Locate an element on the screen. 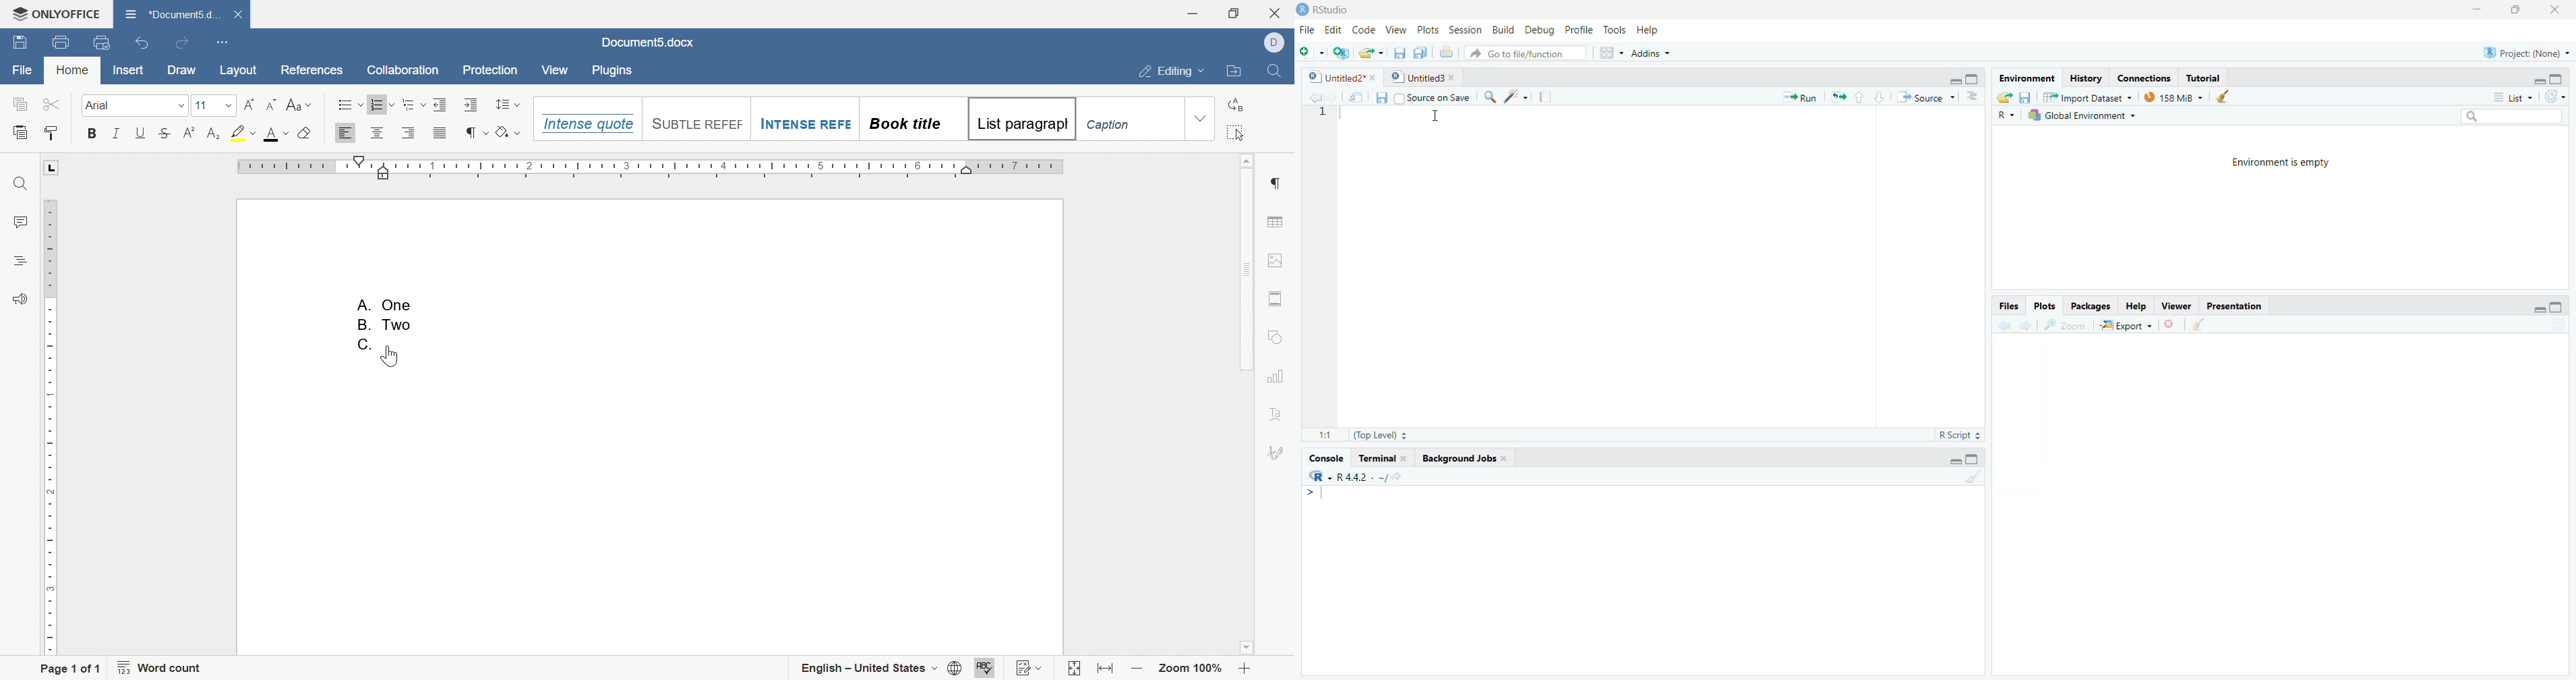  Terminal is located at coordinates (1385, 457).